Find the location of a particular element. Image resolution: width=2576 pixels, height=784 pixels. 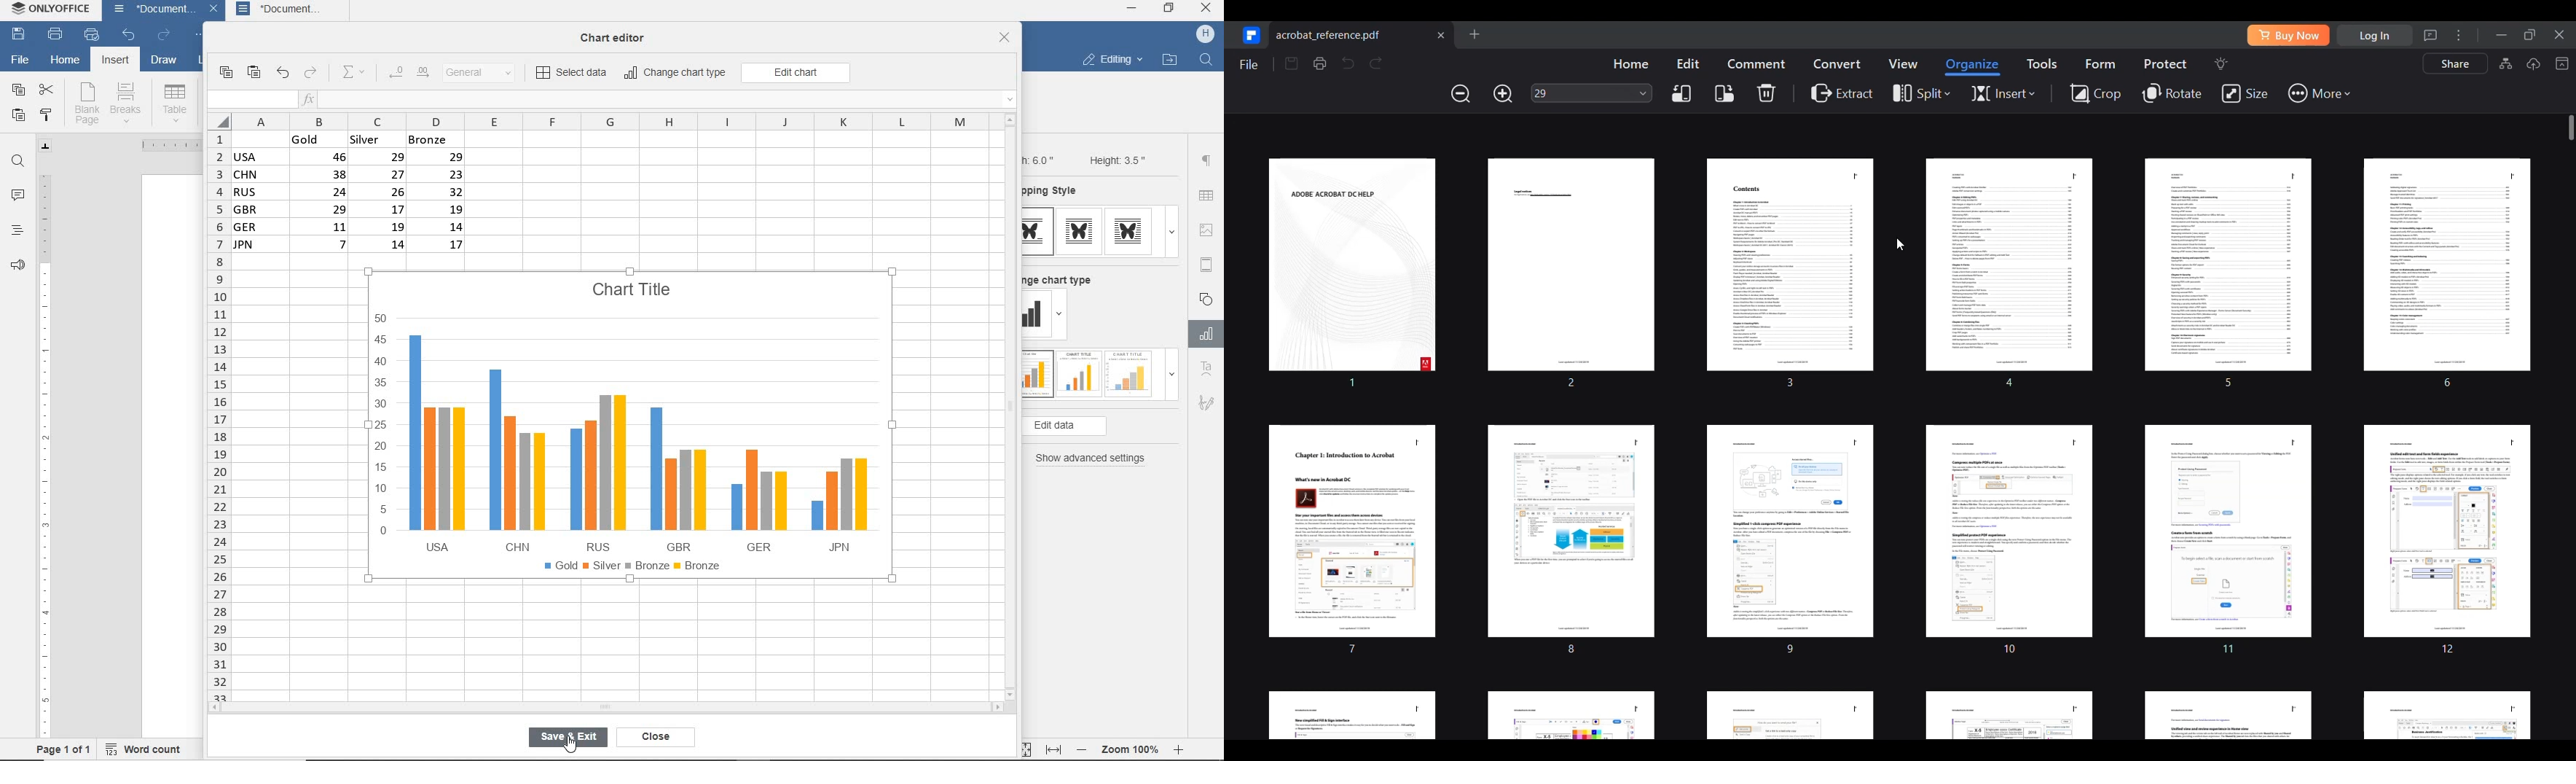

cursor is located at coordinates (576, 746).